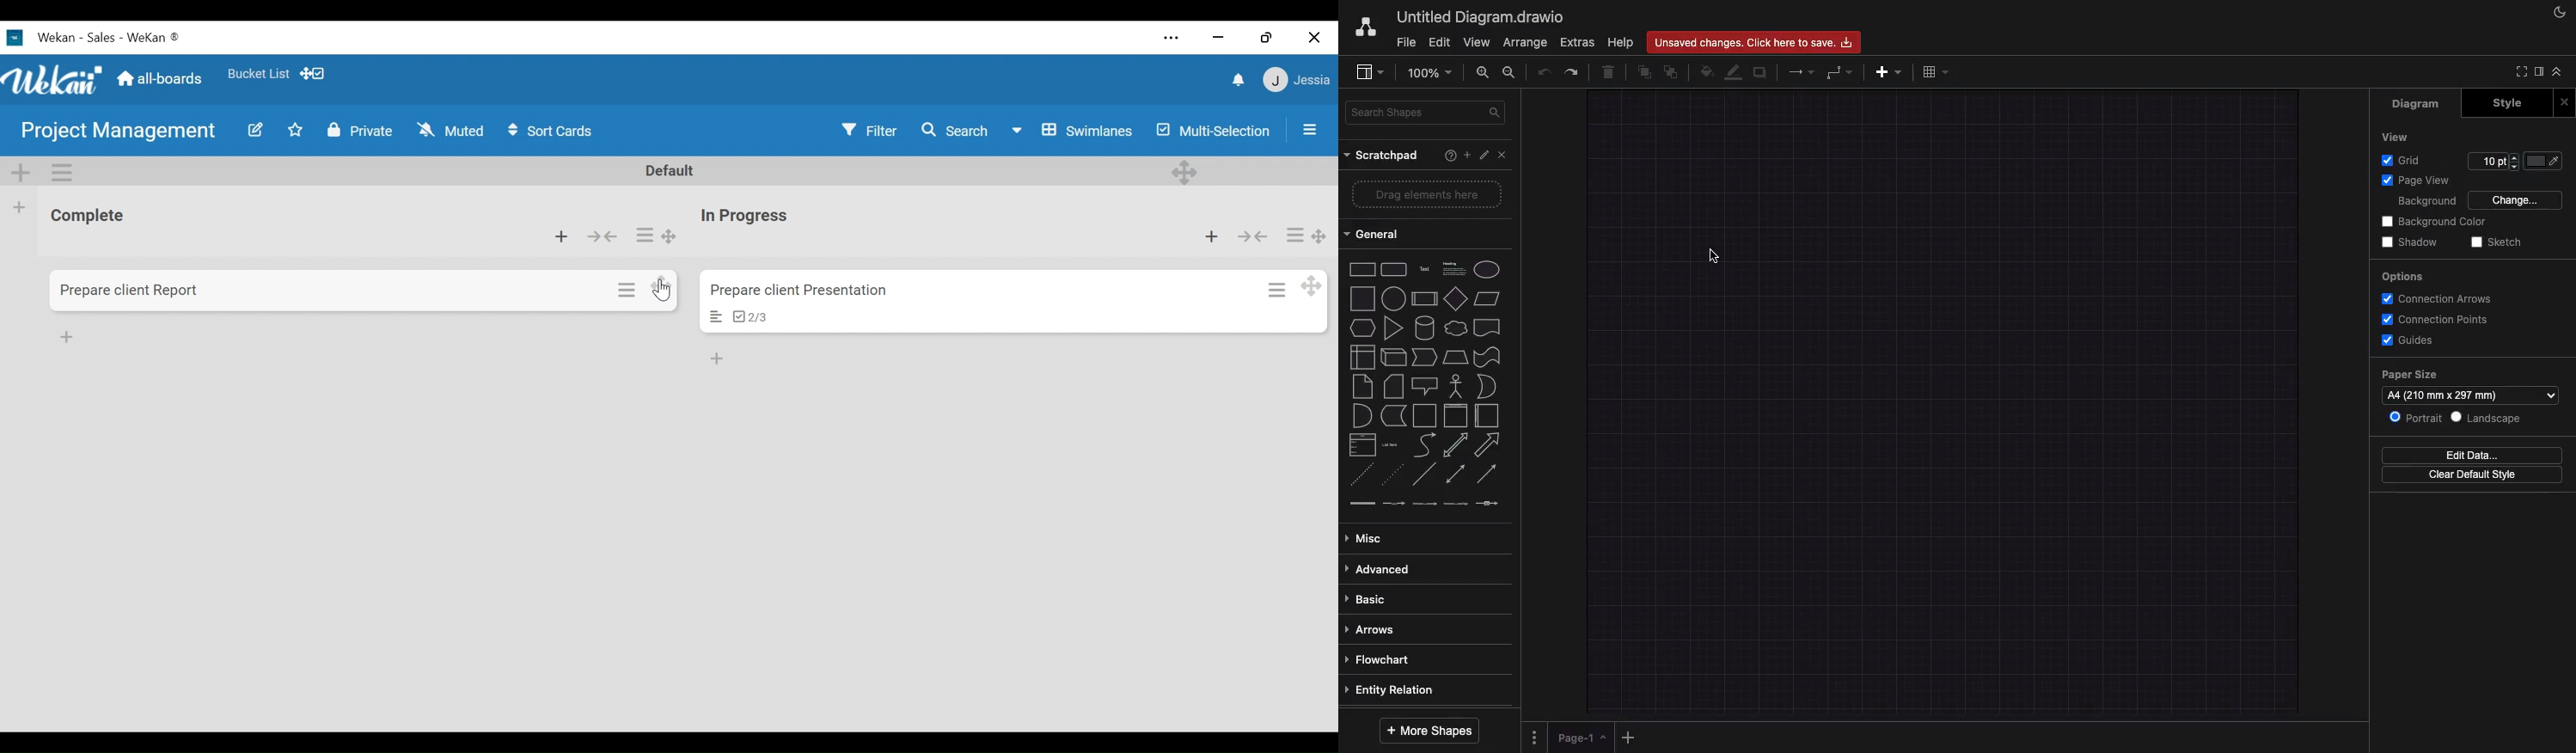 The image size is (2576, 756). I want to click on File, so click(1406, 43).